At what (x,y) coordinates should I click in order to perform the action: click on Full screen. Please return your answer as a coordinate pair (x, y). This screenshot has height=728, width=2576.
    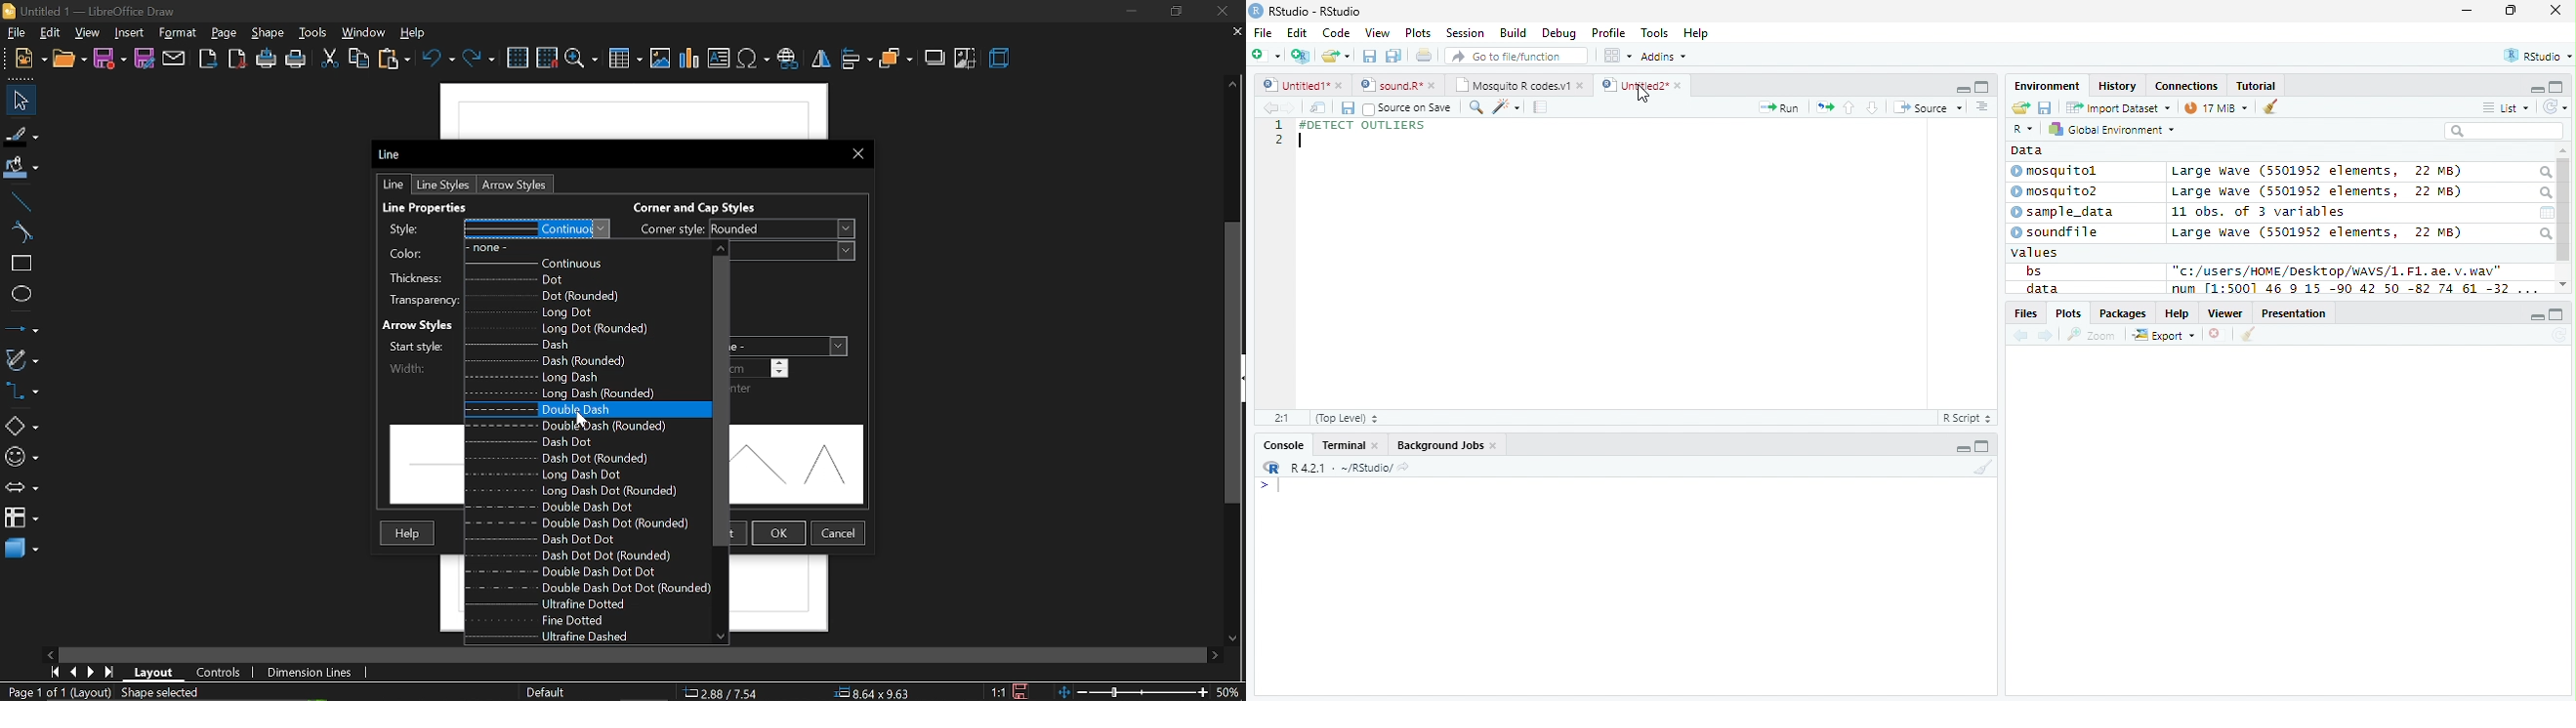
    Looking at the image, I should click on (1981, 87).